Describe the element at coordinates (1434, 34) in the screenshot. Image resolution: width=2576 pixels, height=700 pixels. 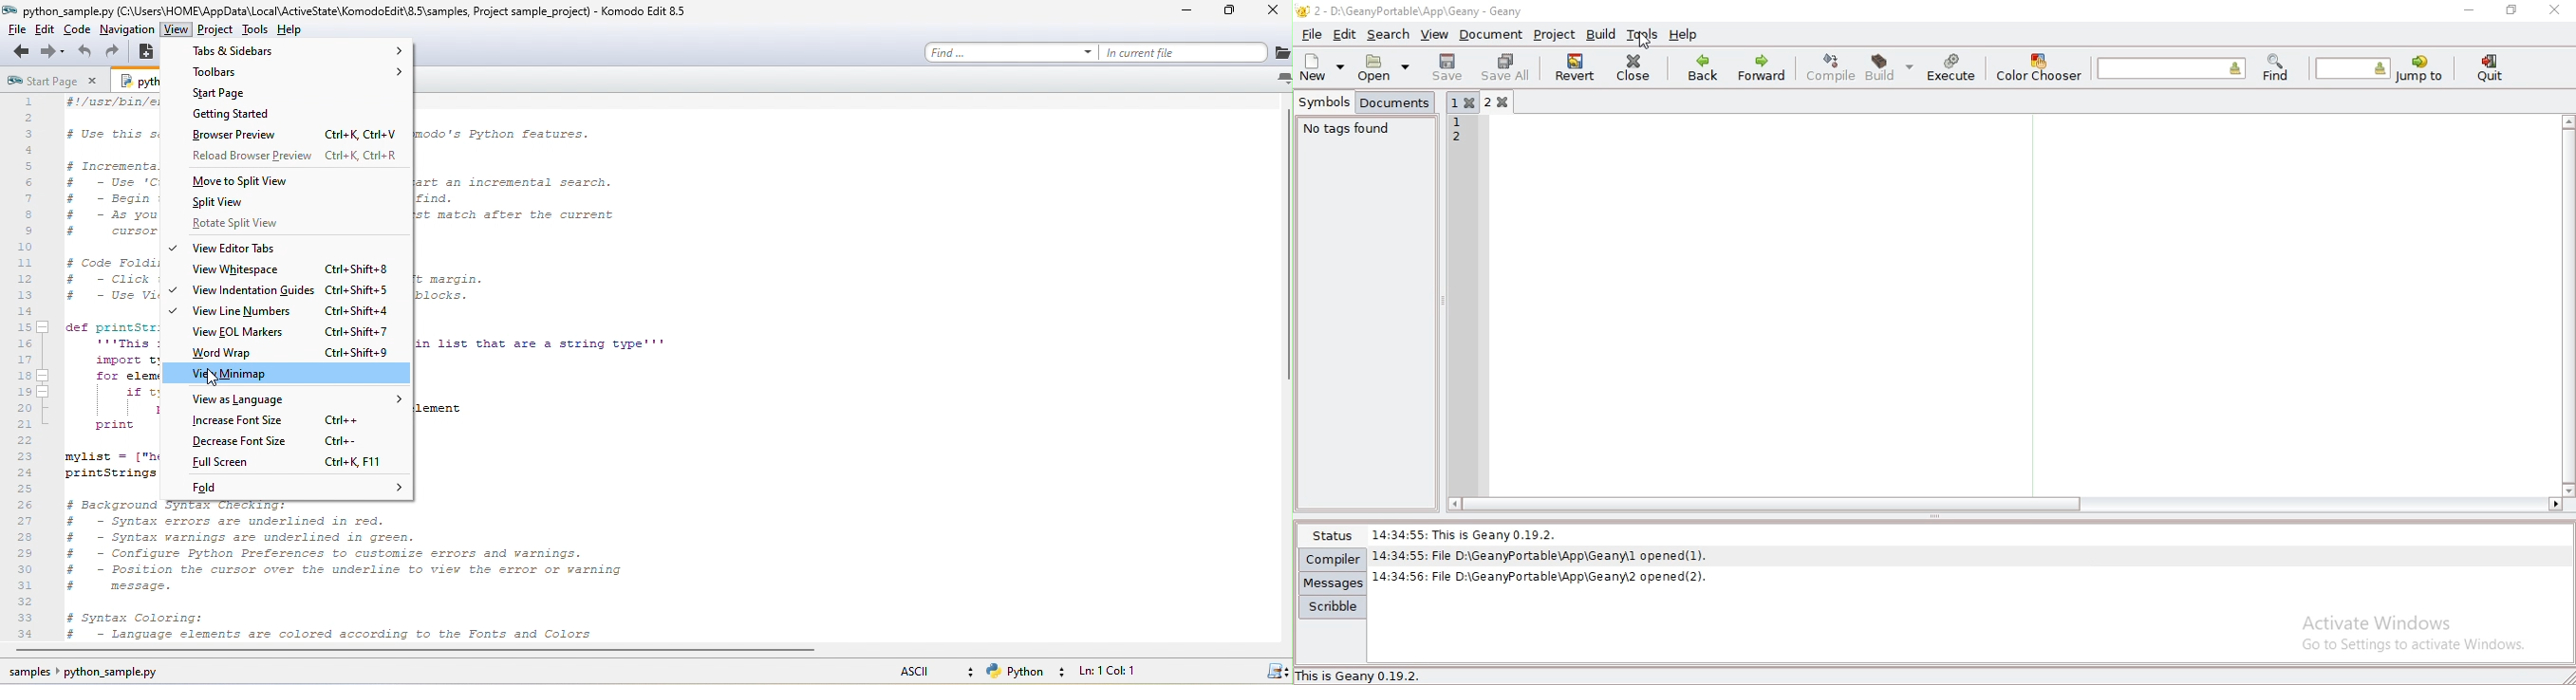
I see `view` at that location.